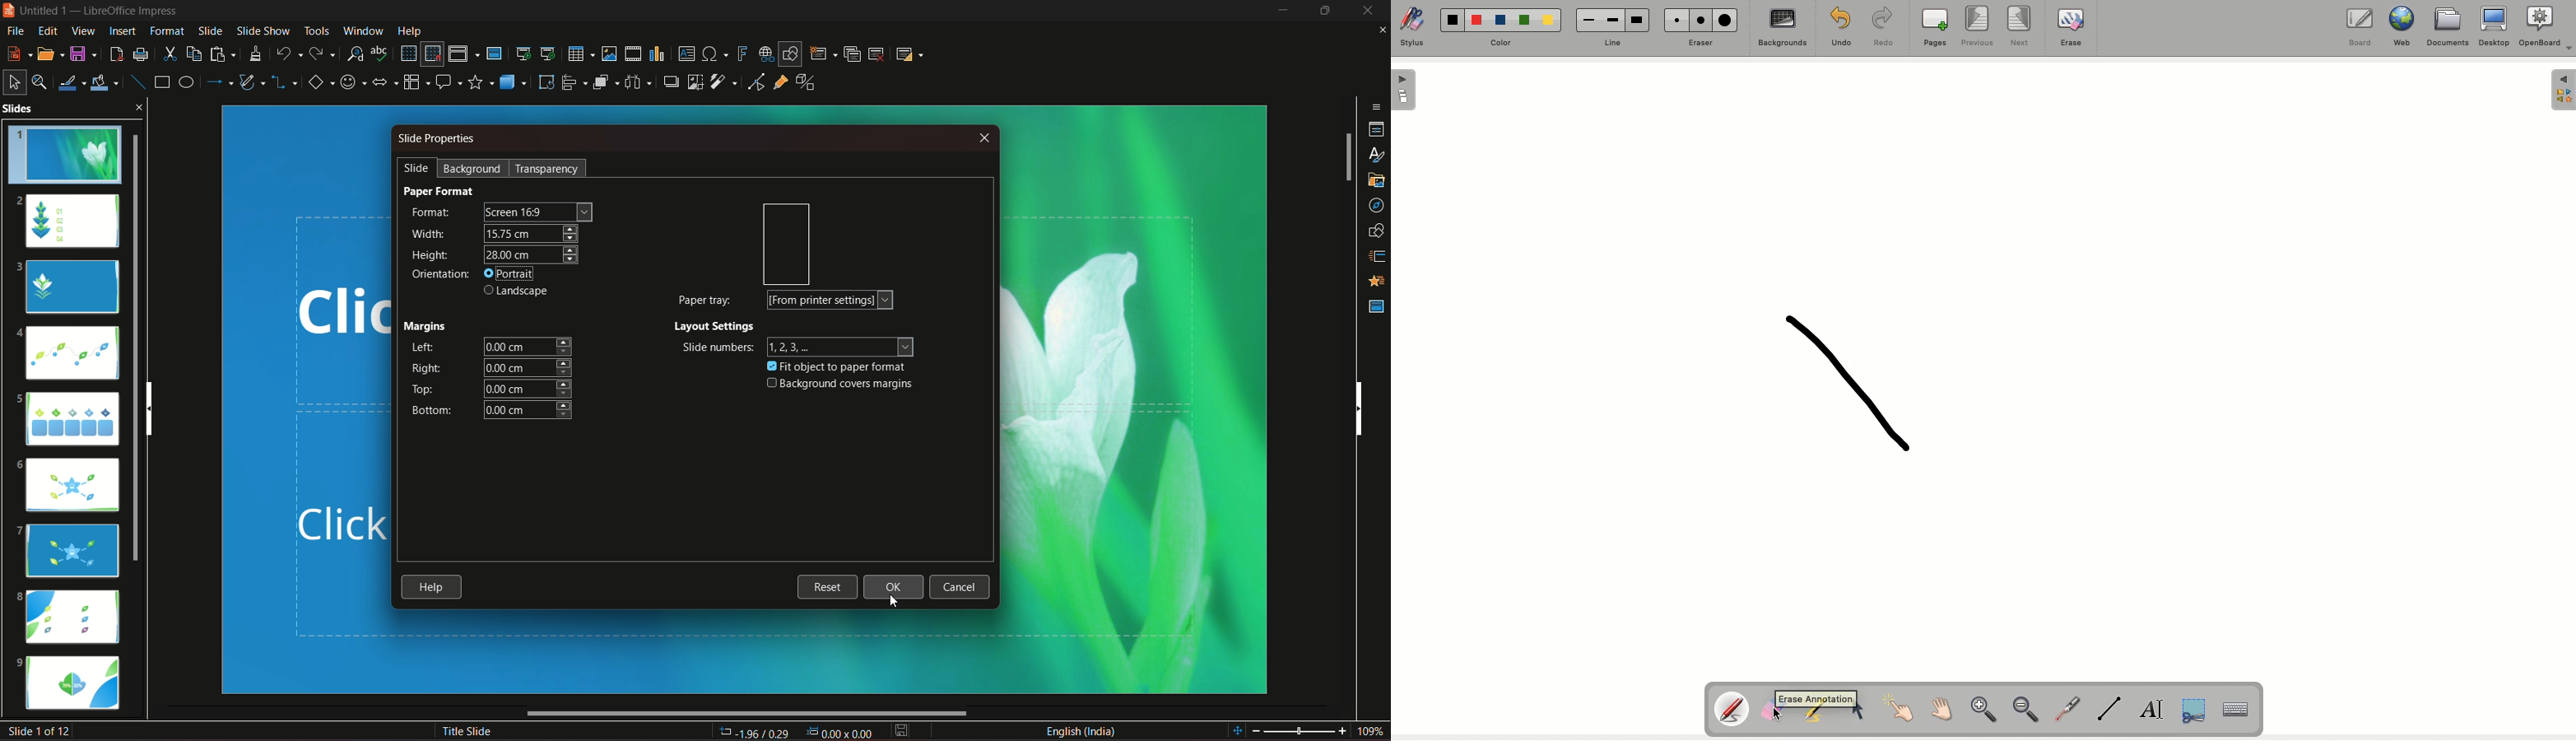 The height and width of the screenshot is (756, 2576). What do you see at coordinates (807, 83) in the screenshot?
I see `toggle extrusion` at bounding box center [807, 83].